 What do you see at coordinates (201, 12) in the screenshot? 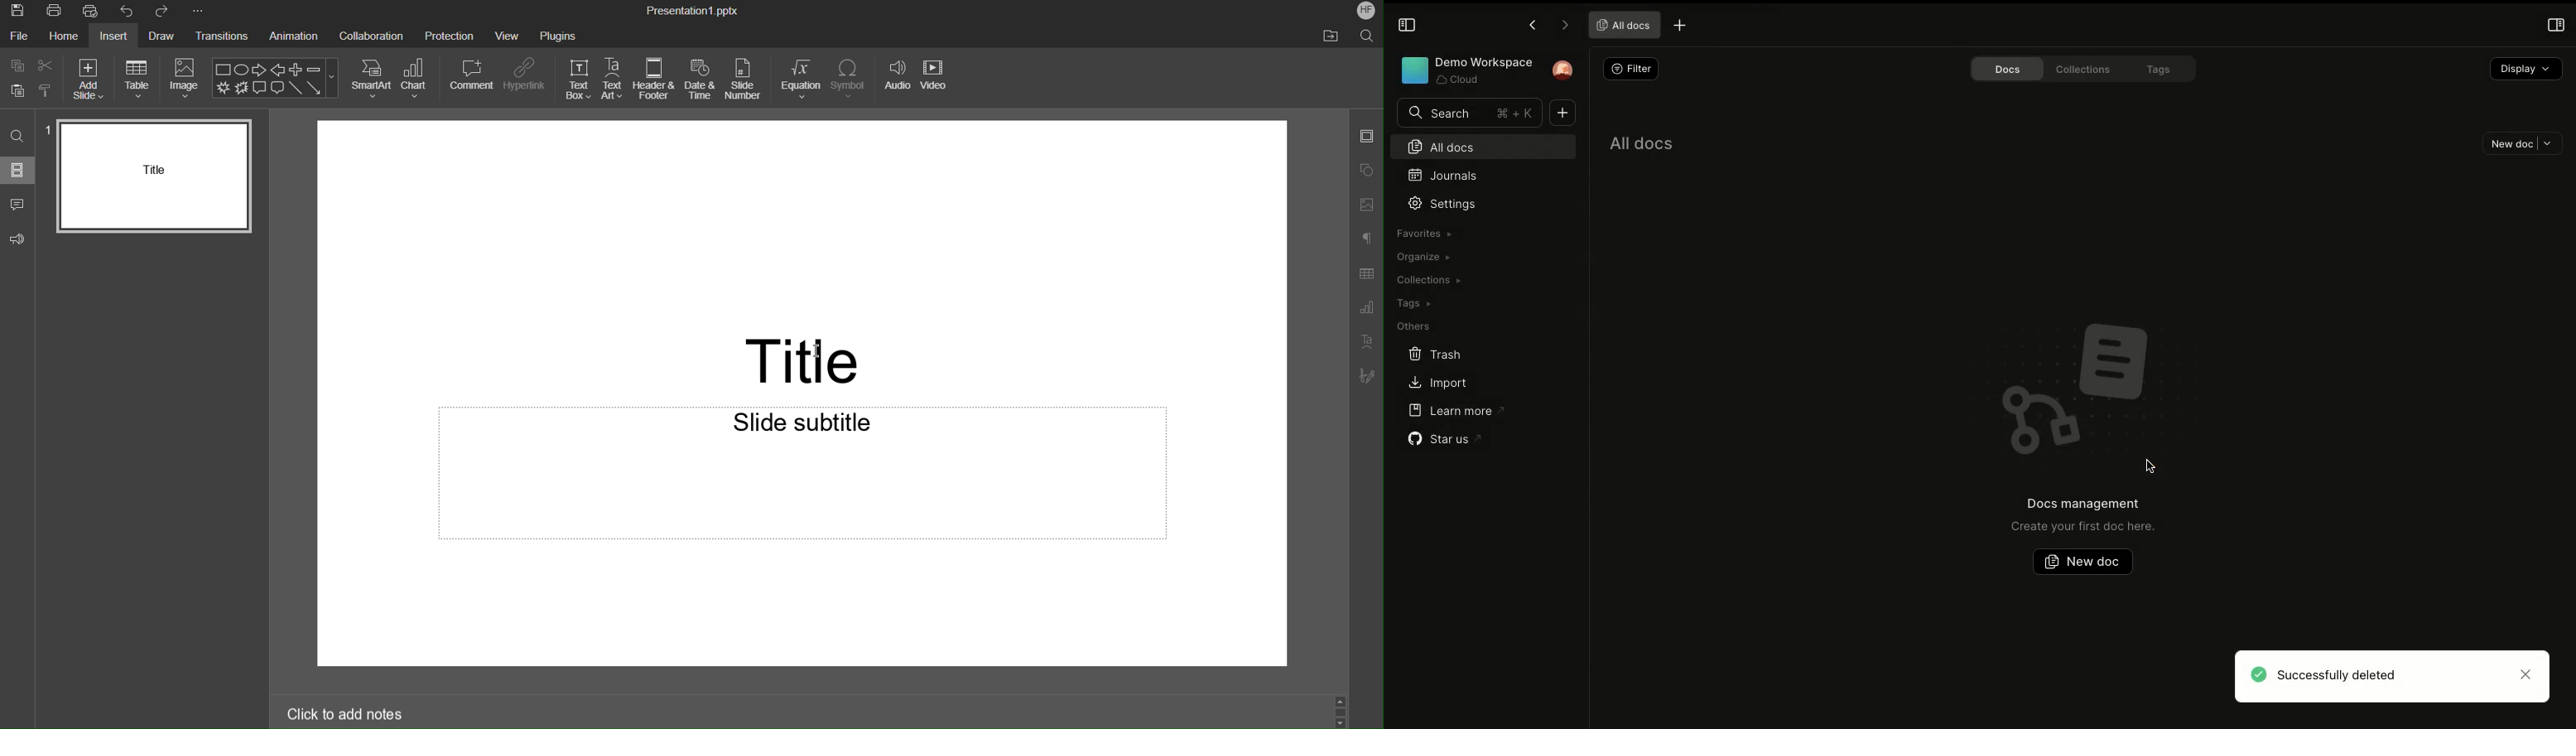
I see `More` at bounding box center [201, 12].